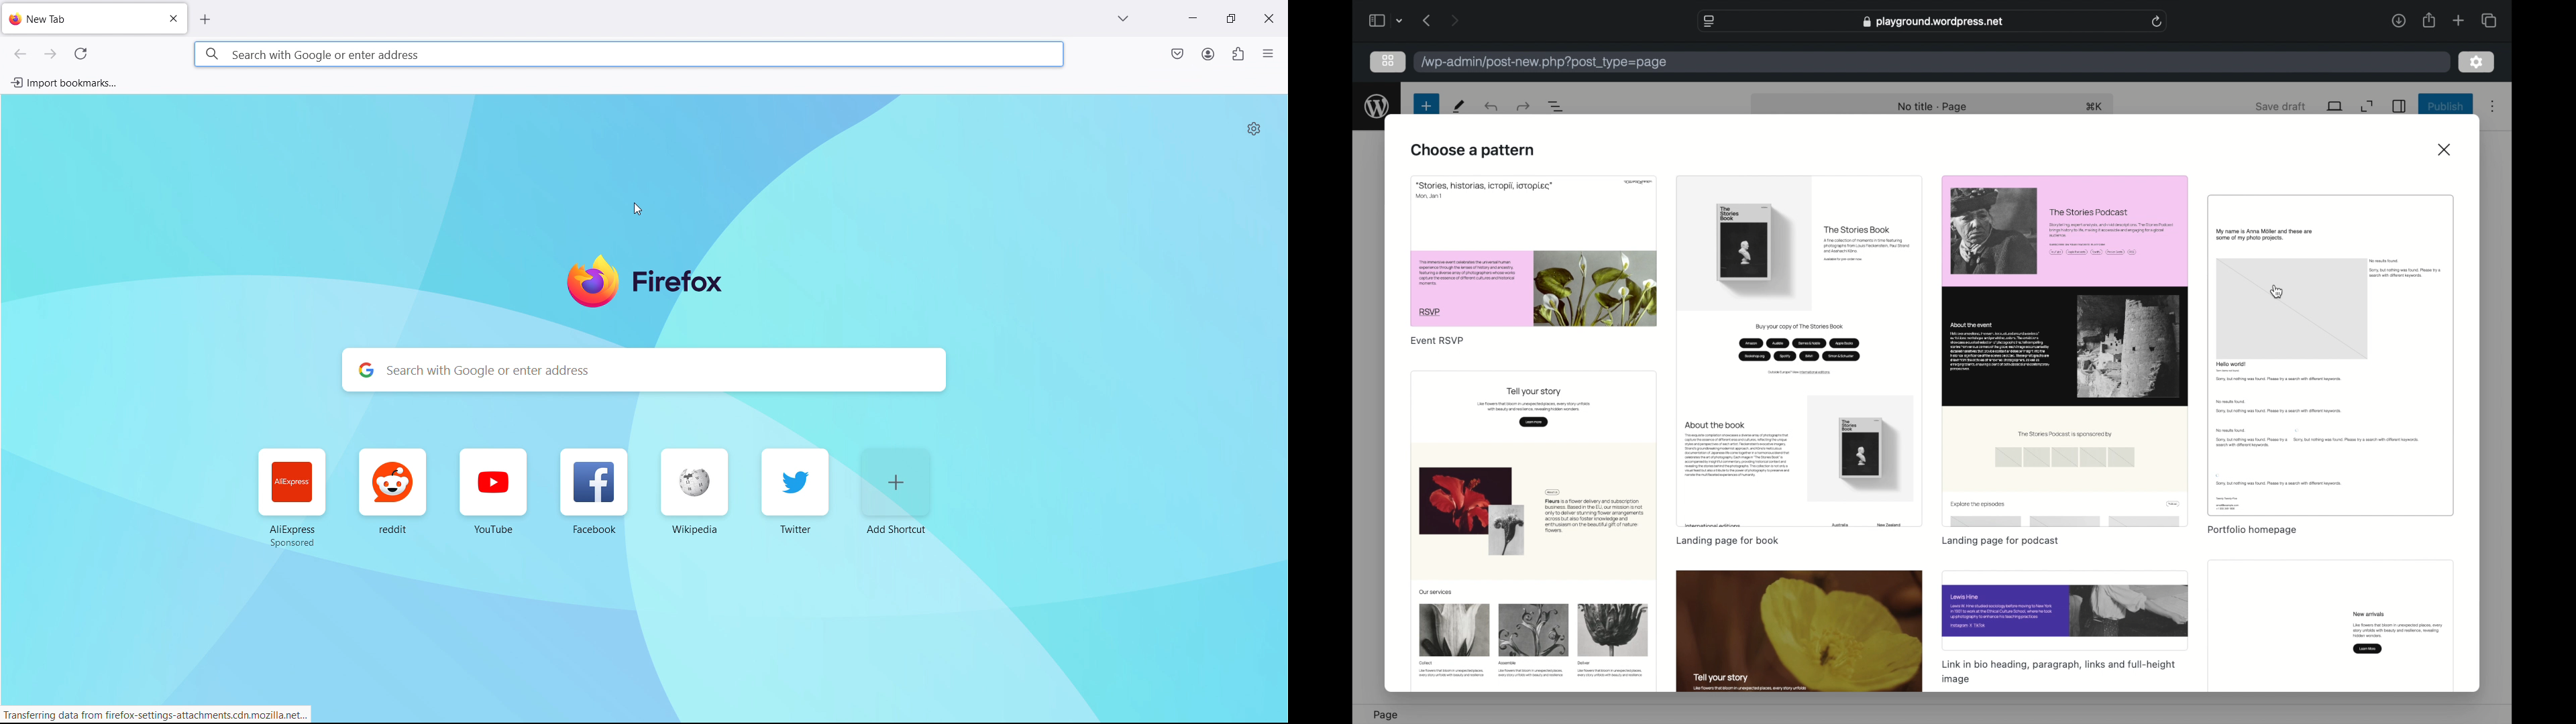 This screenshot has width=2576, height=728. Describe the element at coordinates (1389, 61) in the screenshot. I see `grid` at that location.